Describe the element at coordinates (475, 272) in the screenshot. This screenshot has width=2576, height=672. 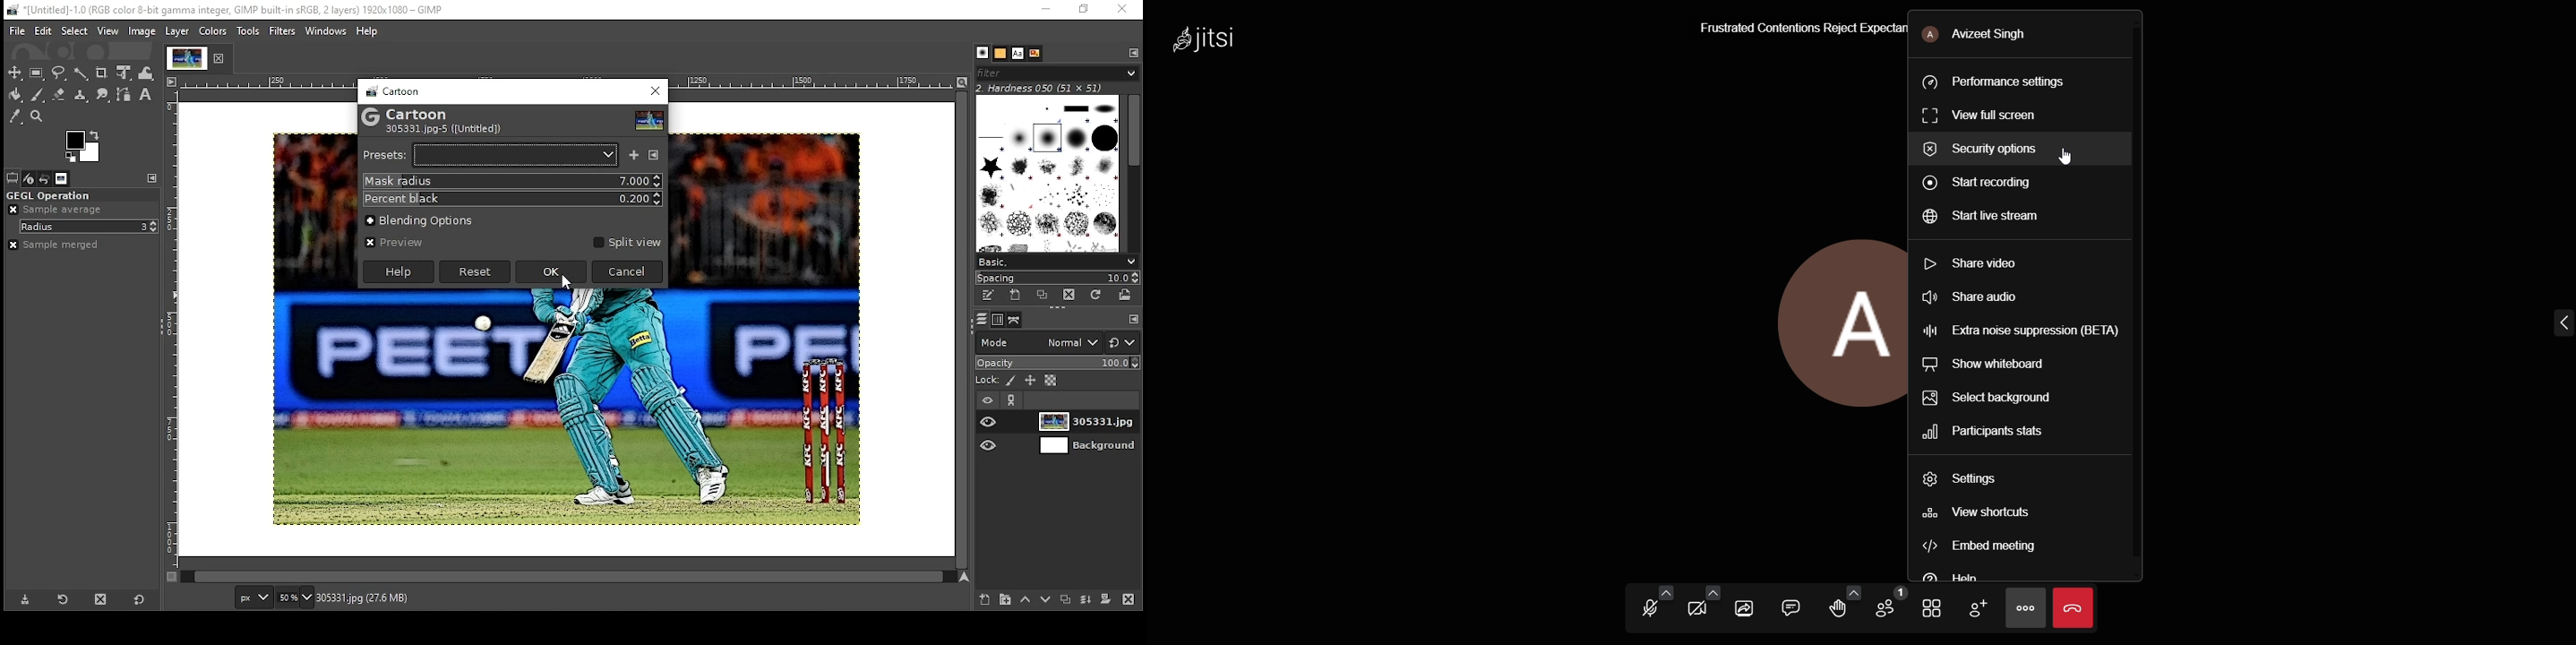
I see `reset` at that location.